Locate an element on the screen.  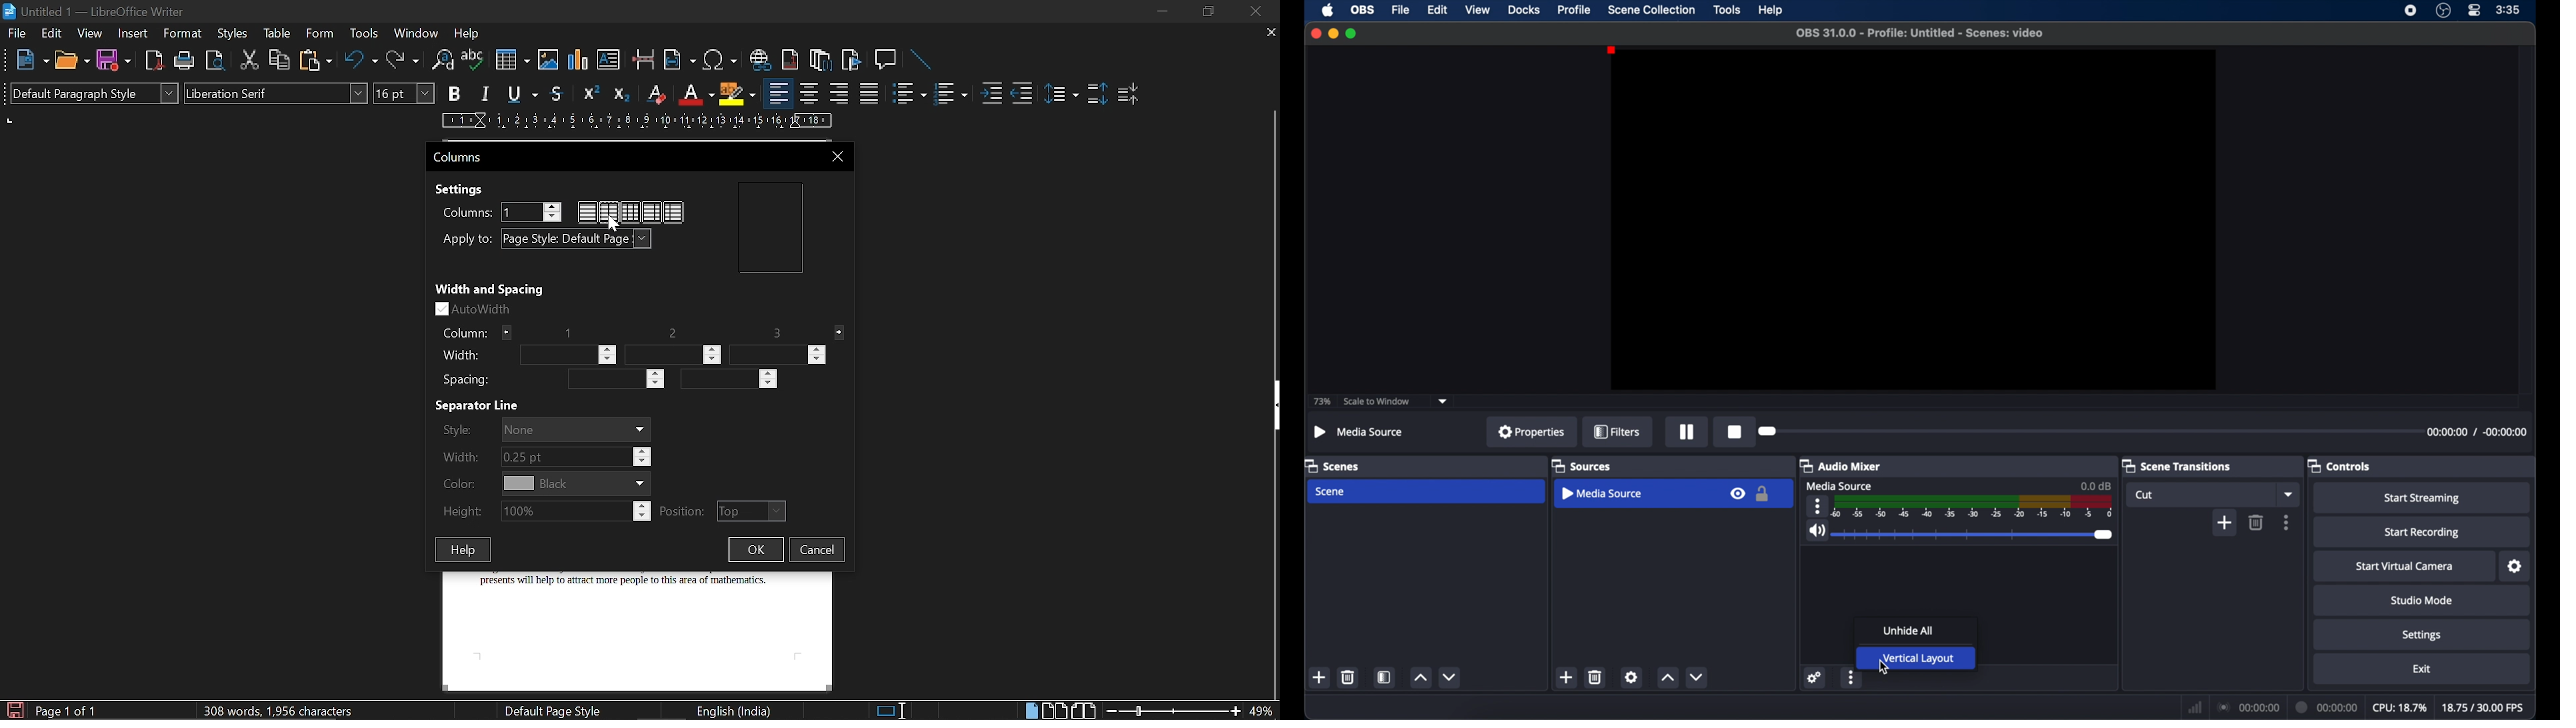
Subscript is located at coordinates (621, 93).